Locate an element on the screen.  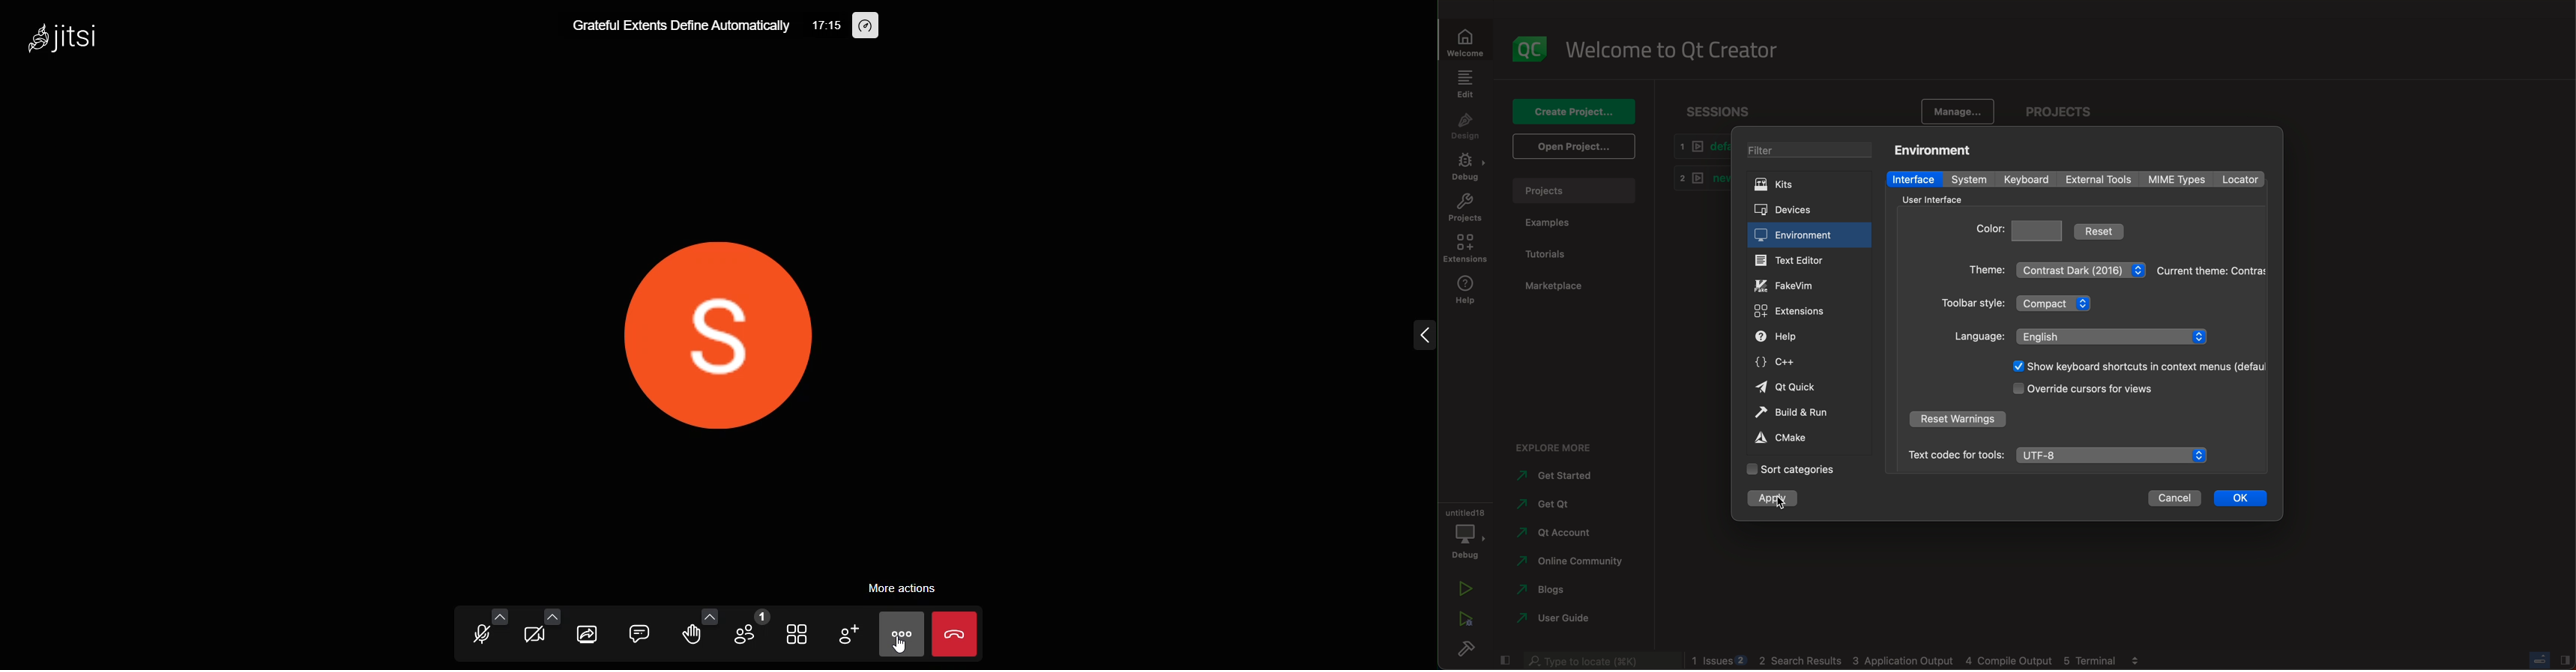
selected is located at coordinates (1767, 498).